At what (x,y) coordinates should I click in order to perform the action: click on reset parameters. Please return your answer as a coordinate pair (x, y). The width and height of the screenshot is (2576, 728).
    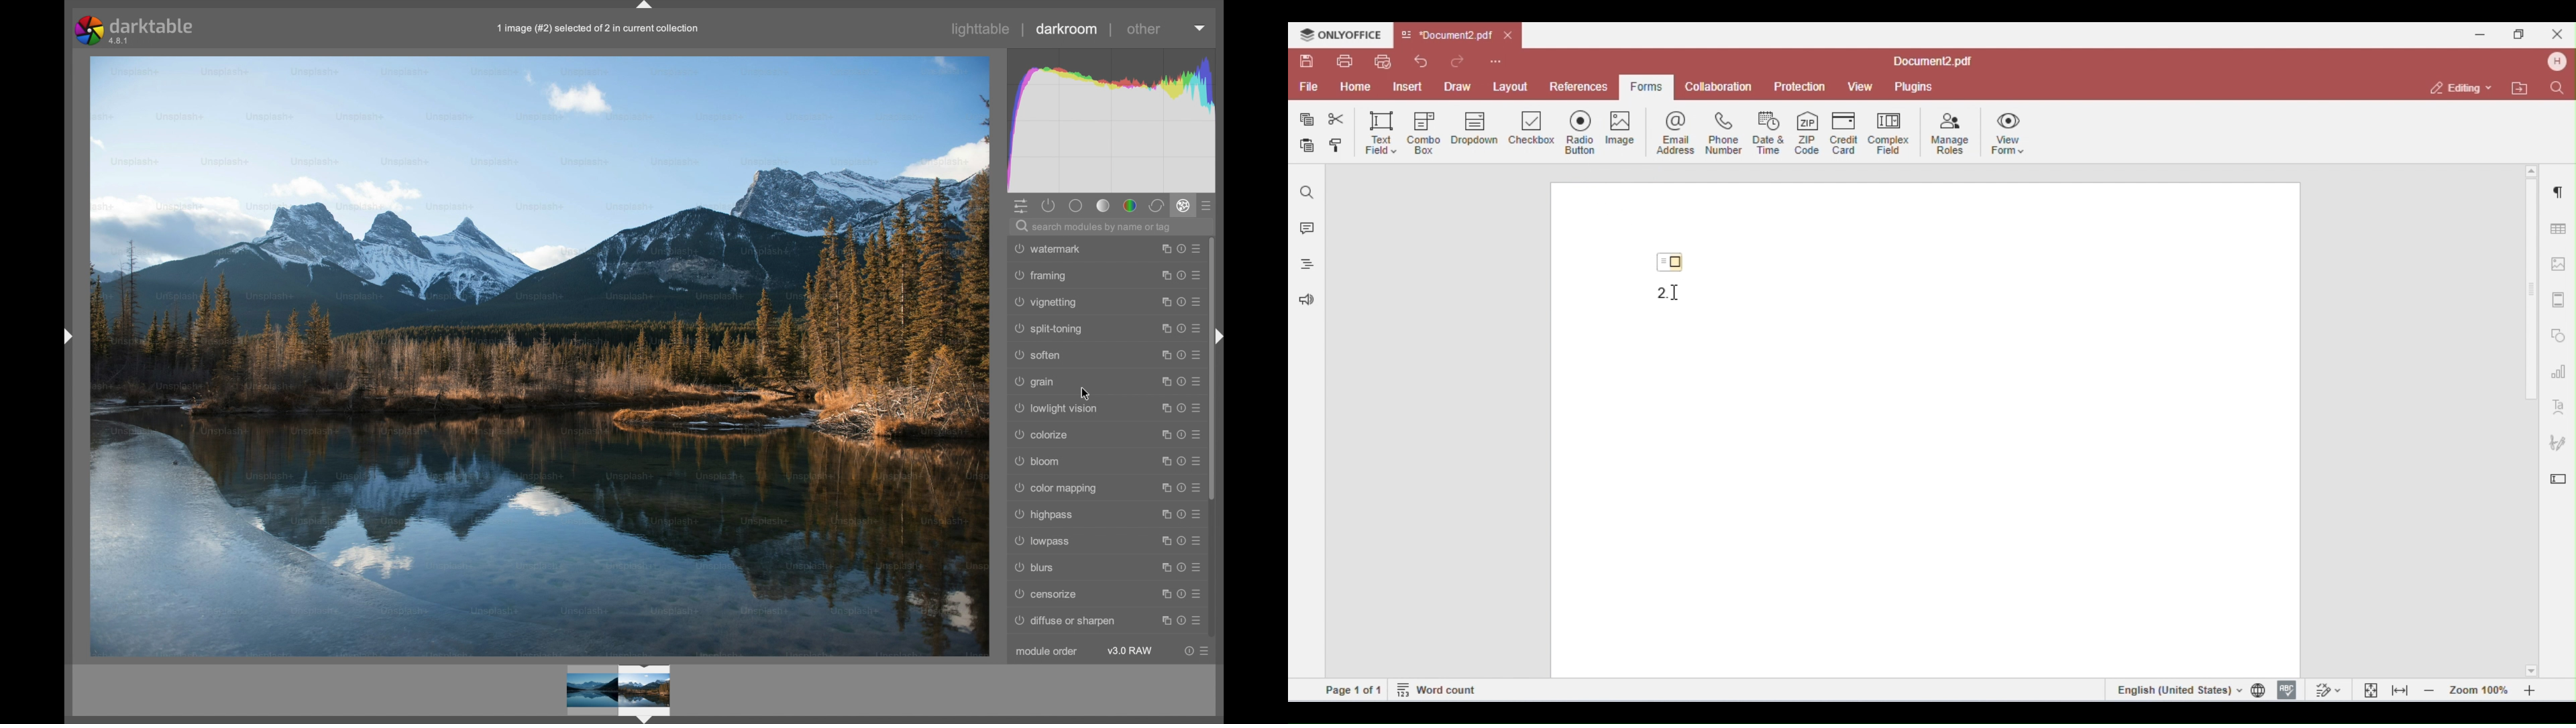
    Looking at the image, I should click on (1181, 434).